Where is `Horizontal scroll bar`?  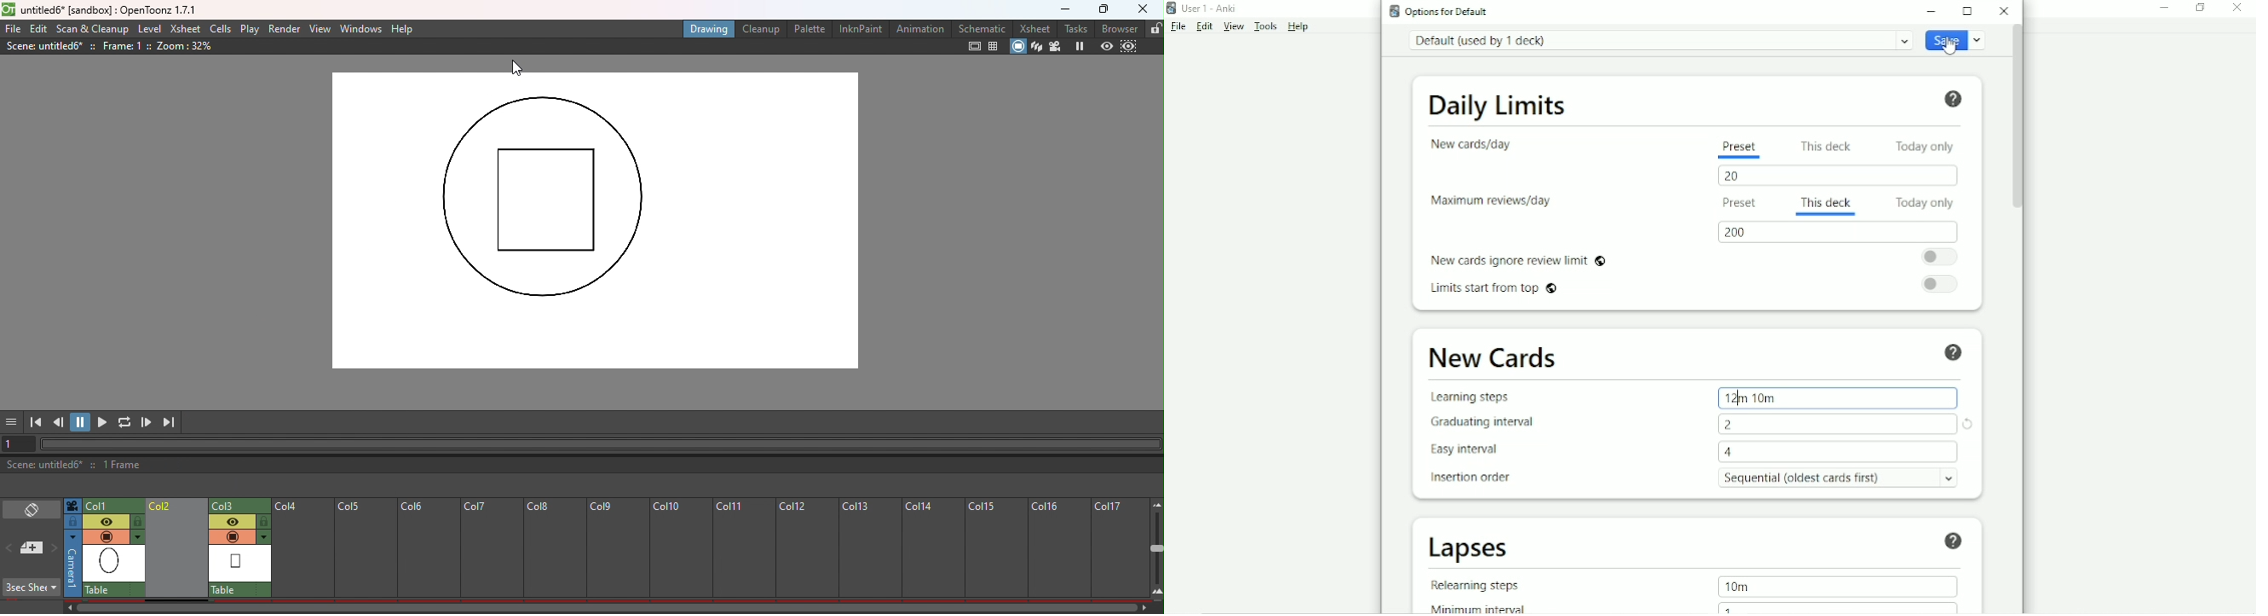 Horizontal scroll bar is located at coordinates (600, 606).